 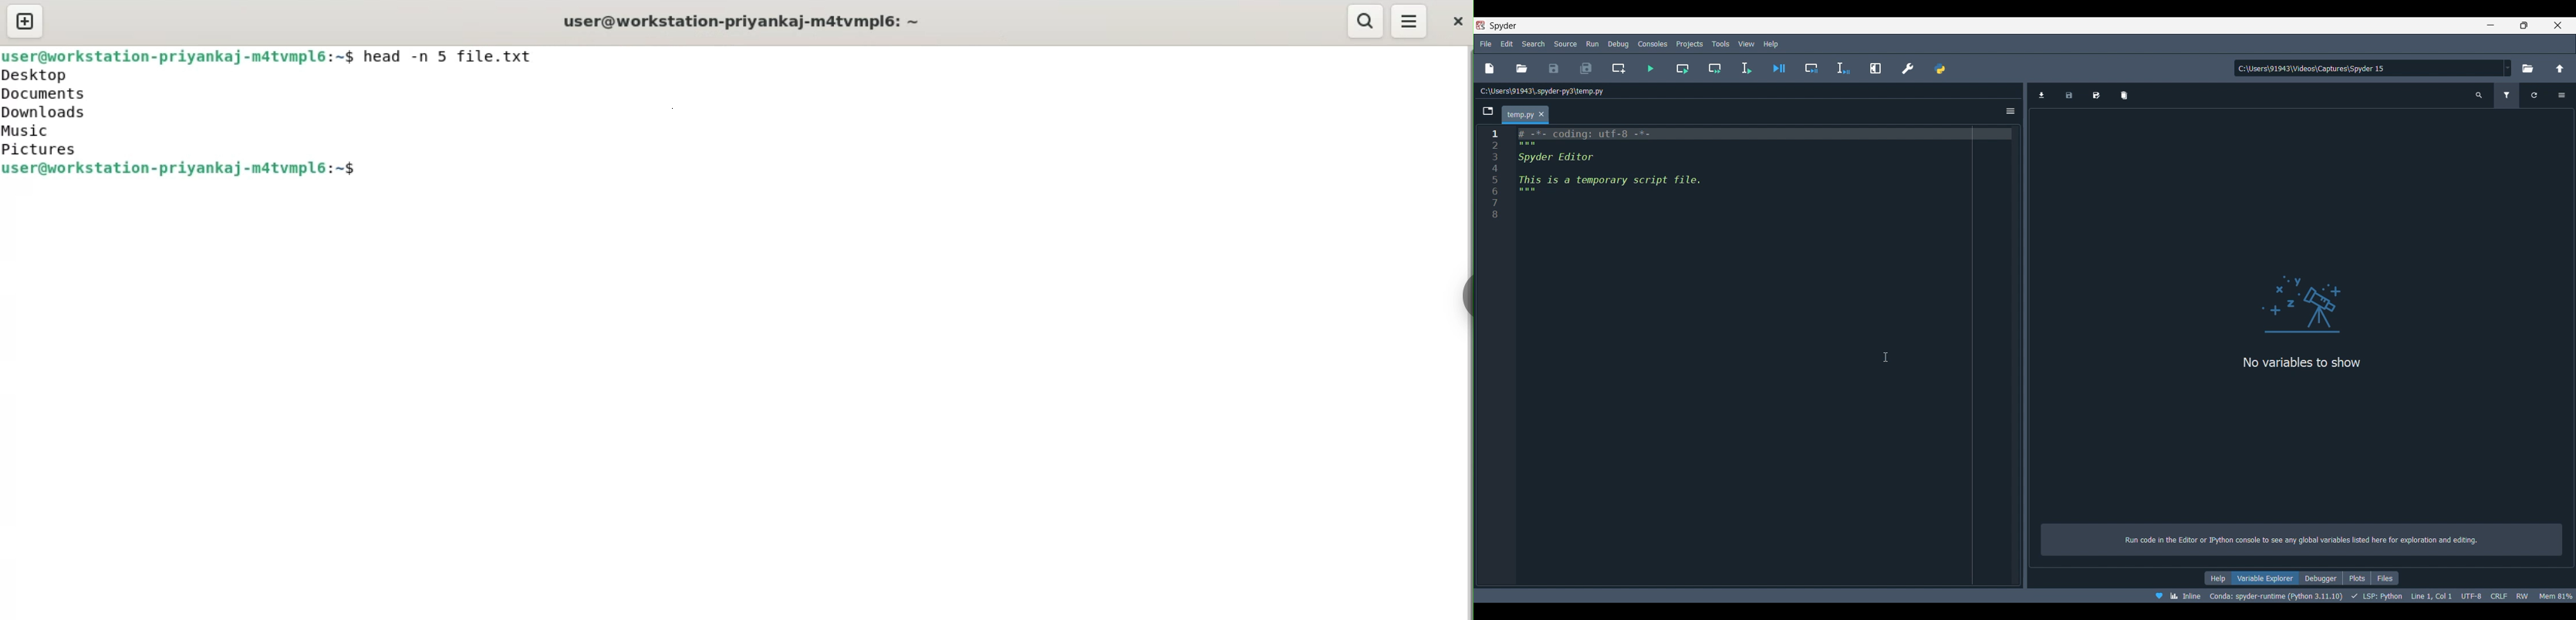 What do you see at coordinates (1886, 357) in the screenshot?
I see `Cursor` at bounding box center [1886, 357].